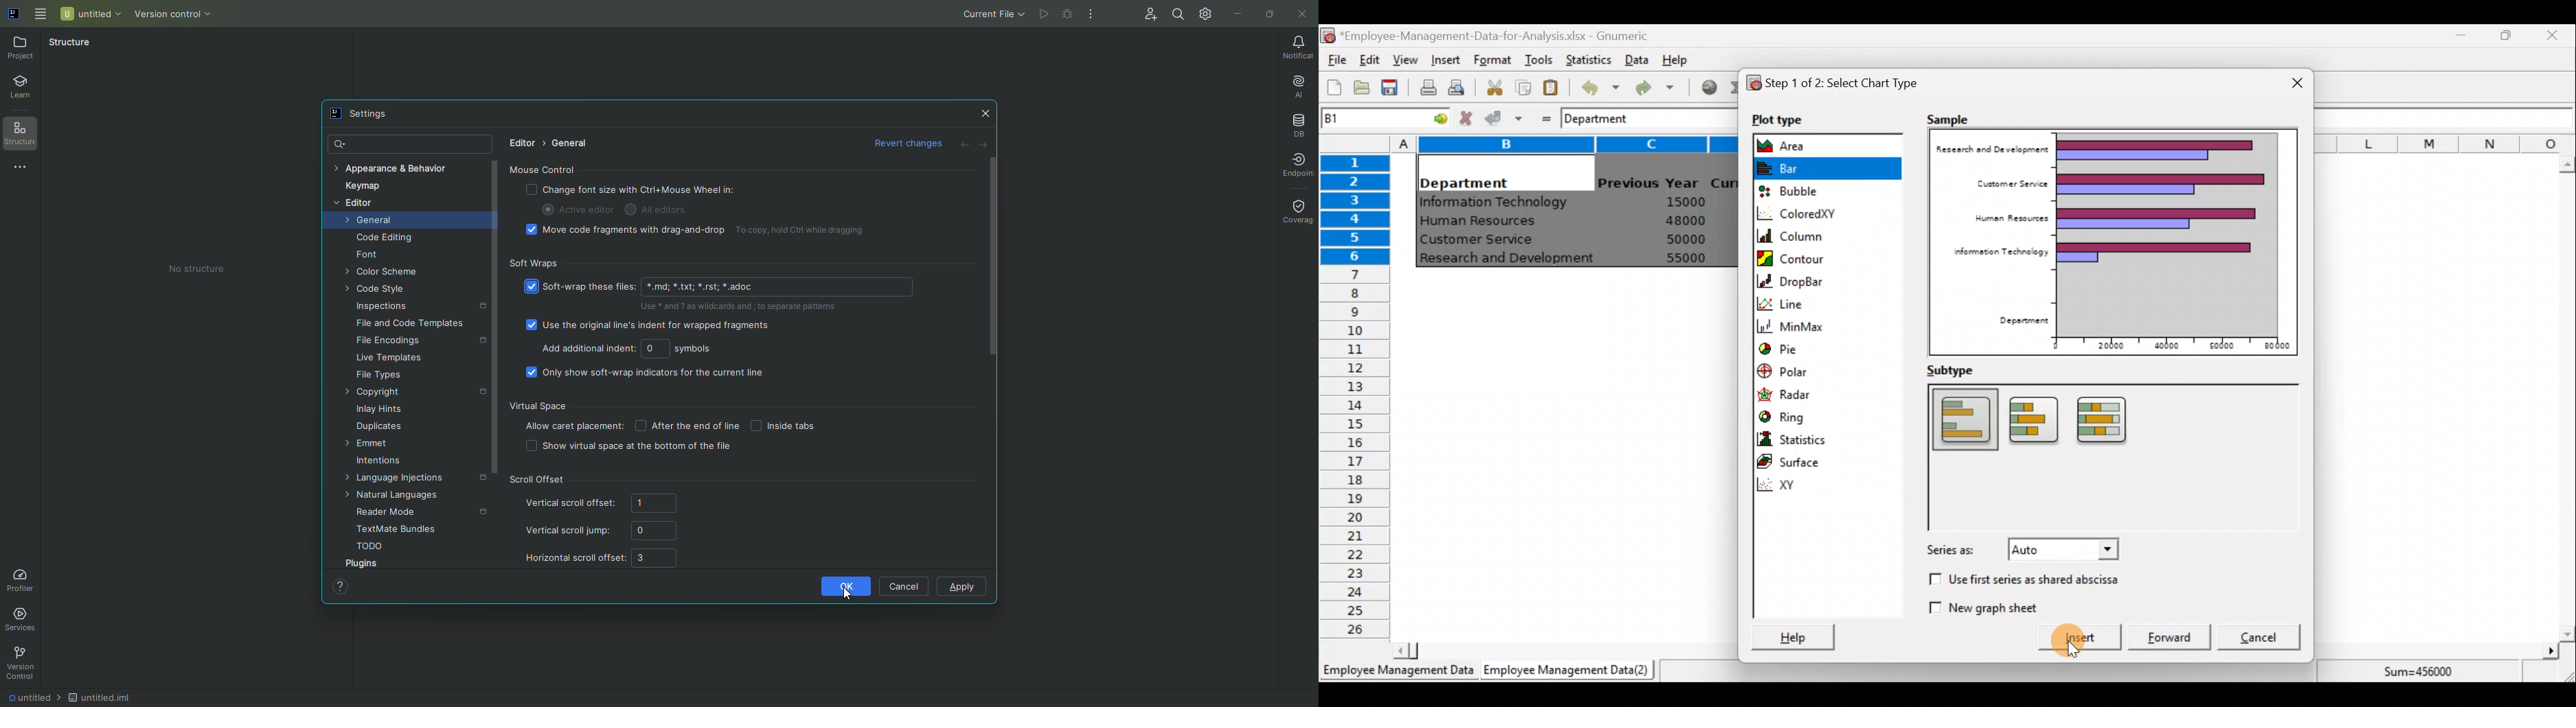 The width and height of the screenshot is (2576, 728). Describe the element at coordinates (1637, 60) in the screenshot. I see `Data` at that location.